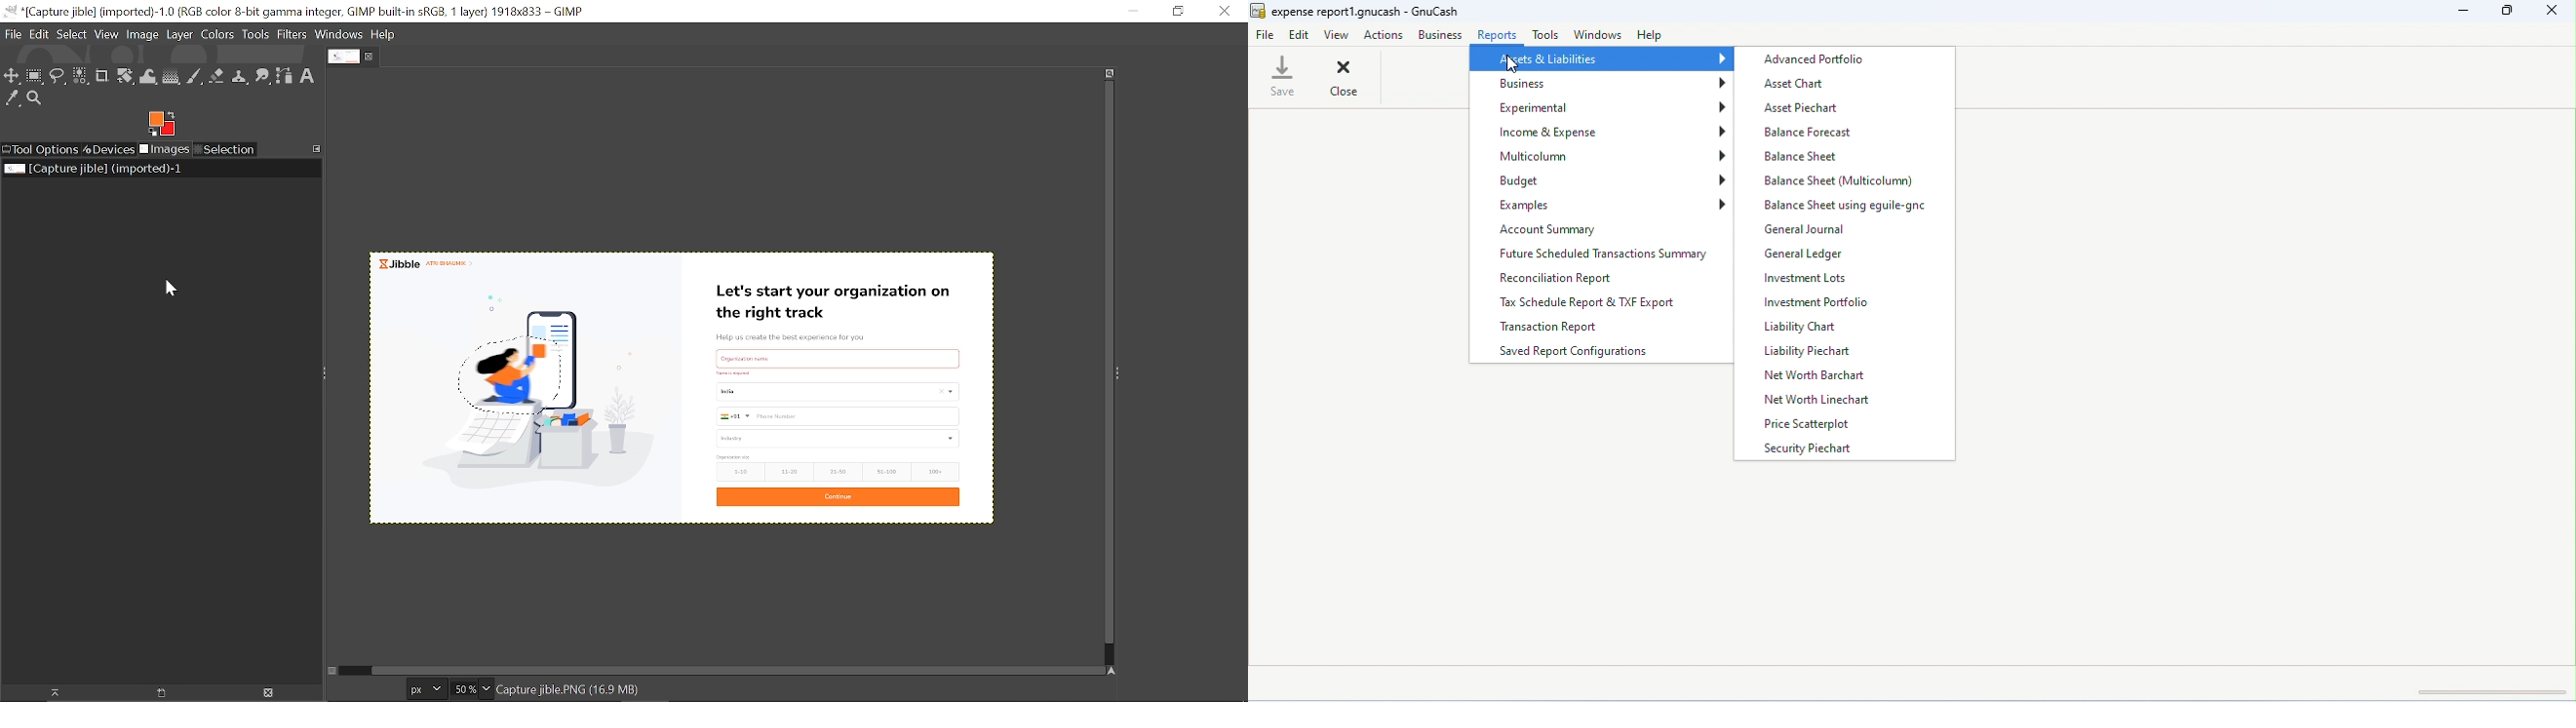 Image resolution: width=2576 pixels, height=728 pixels. What do you see at coordinates (1497, 33) in the screenshot?
I see `reports` at bounding box center [1497, 33].